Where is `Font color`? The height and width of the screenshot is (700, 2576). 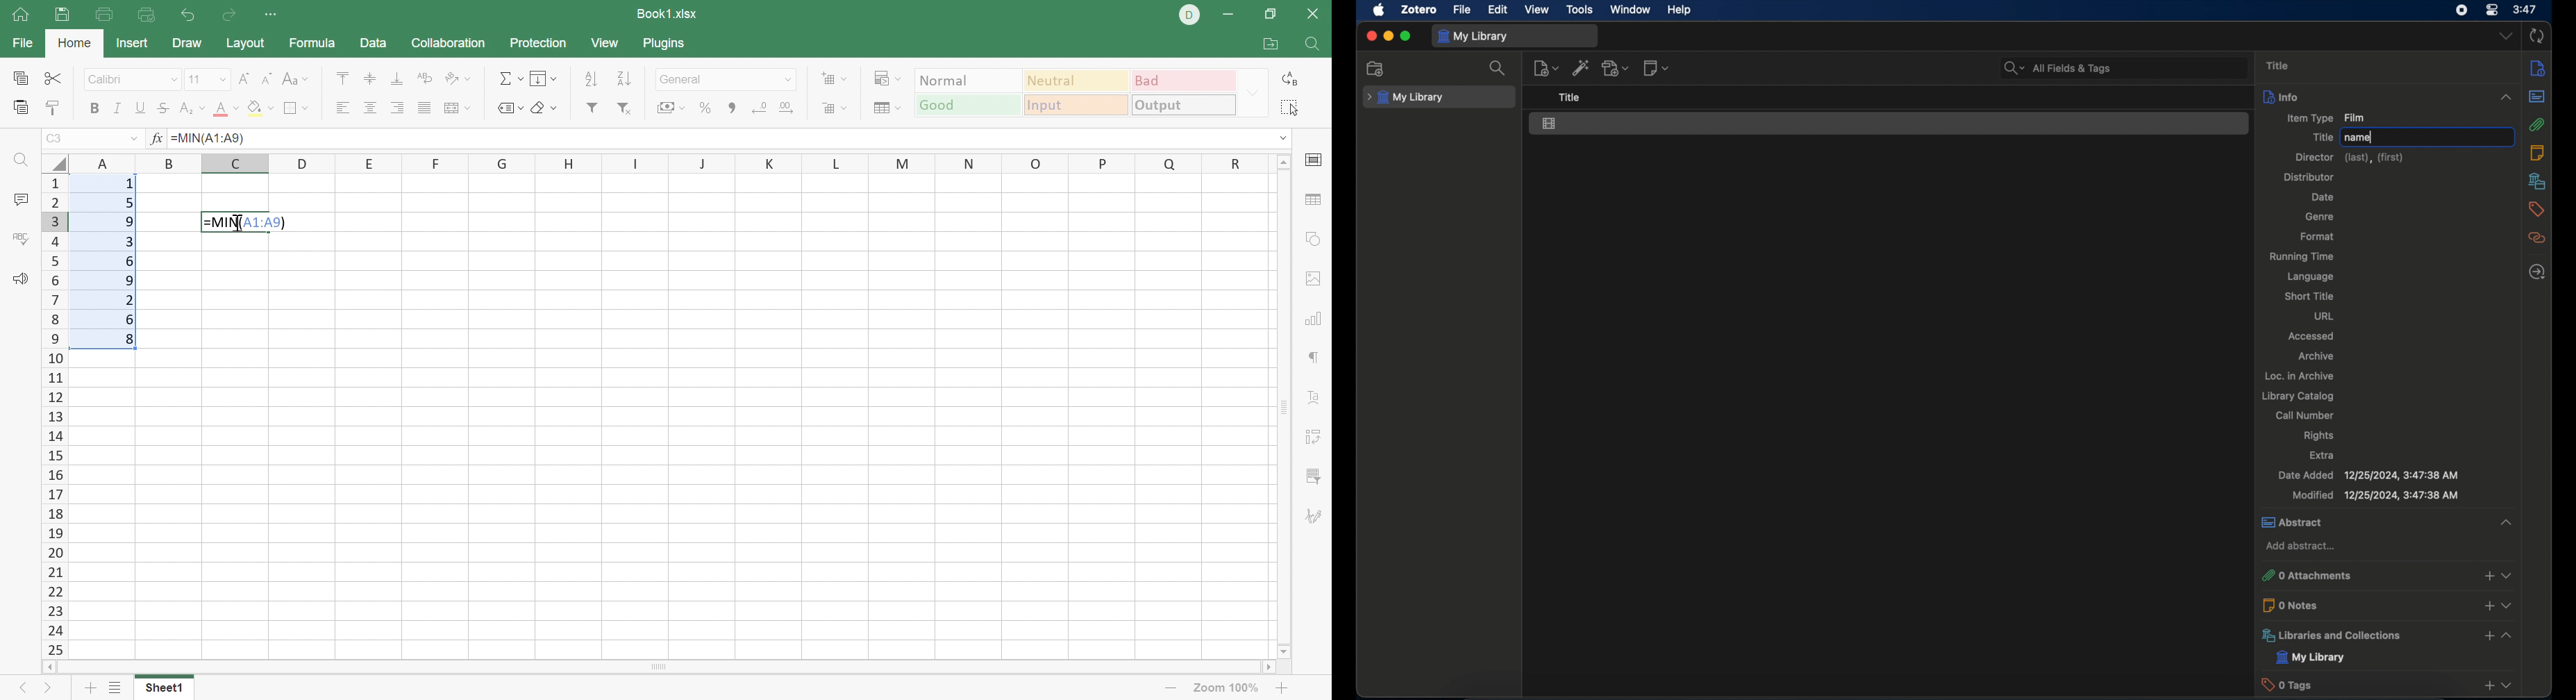
Font color is located at coordinates (227, 112).